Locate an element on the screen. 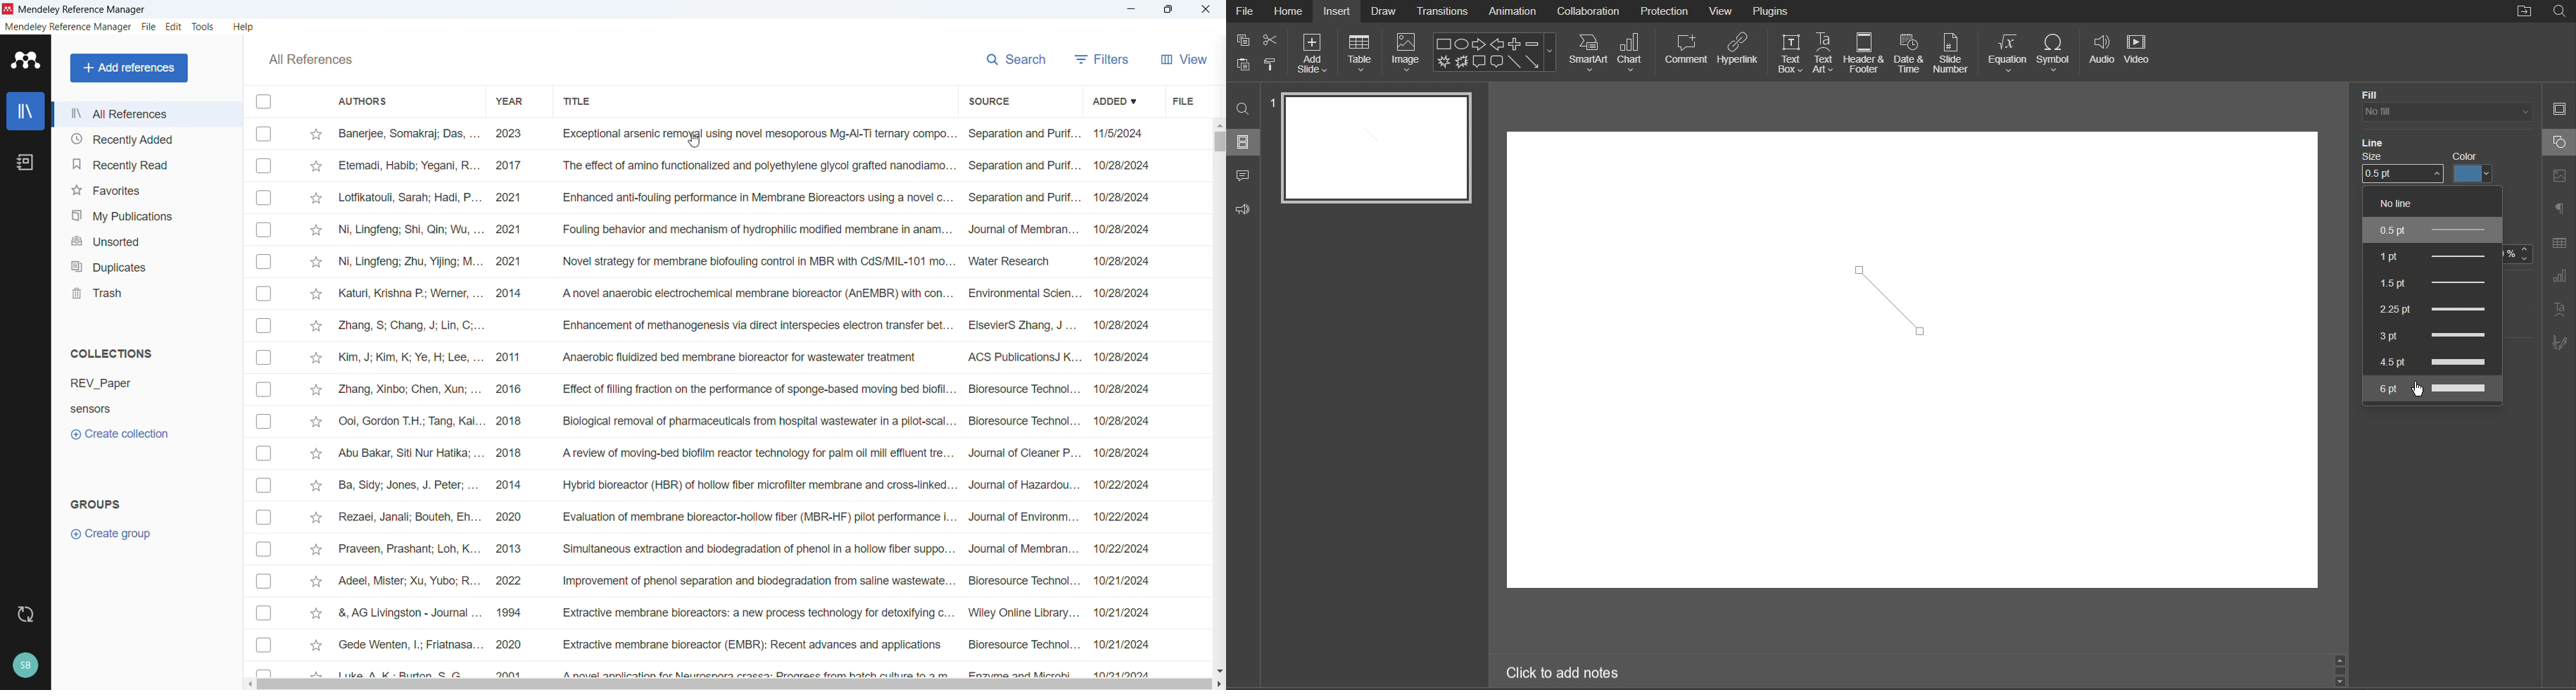 The width and height of the screenshot is (2576, 700). improvement of phenol separation and biodegradation from saline wastewater is located at coordinates (756, 583).